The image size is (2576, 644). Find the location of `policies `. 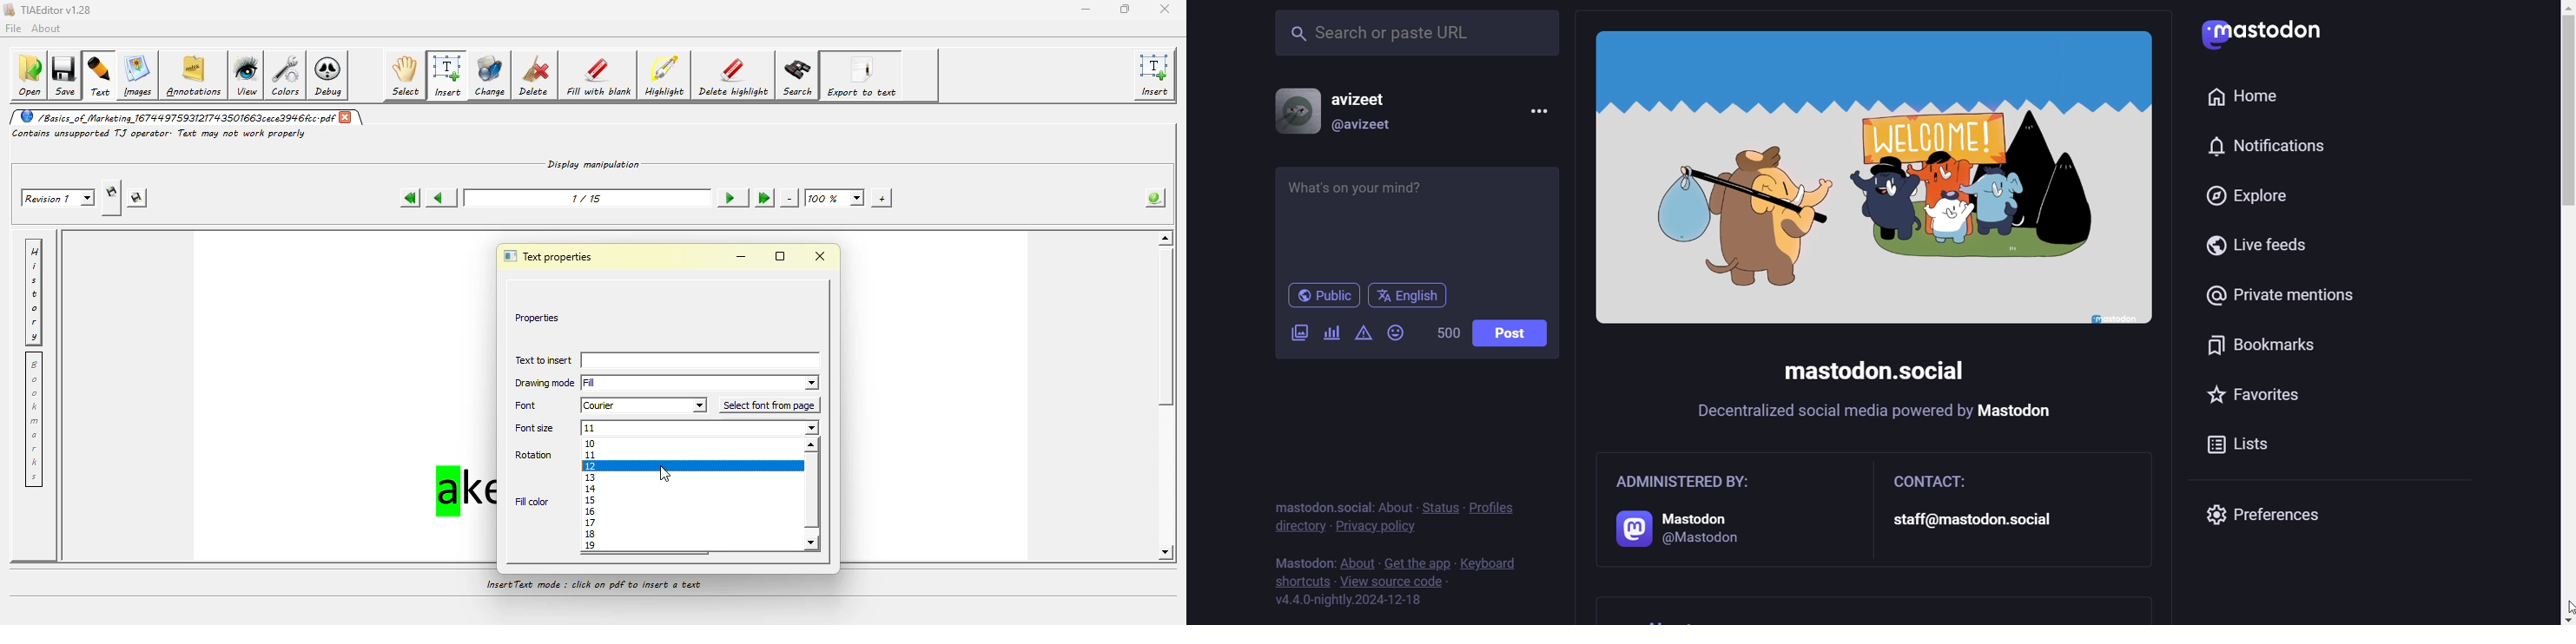

policies  is located at coordinates (1500, 500).